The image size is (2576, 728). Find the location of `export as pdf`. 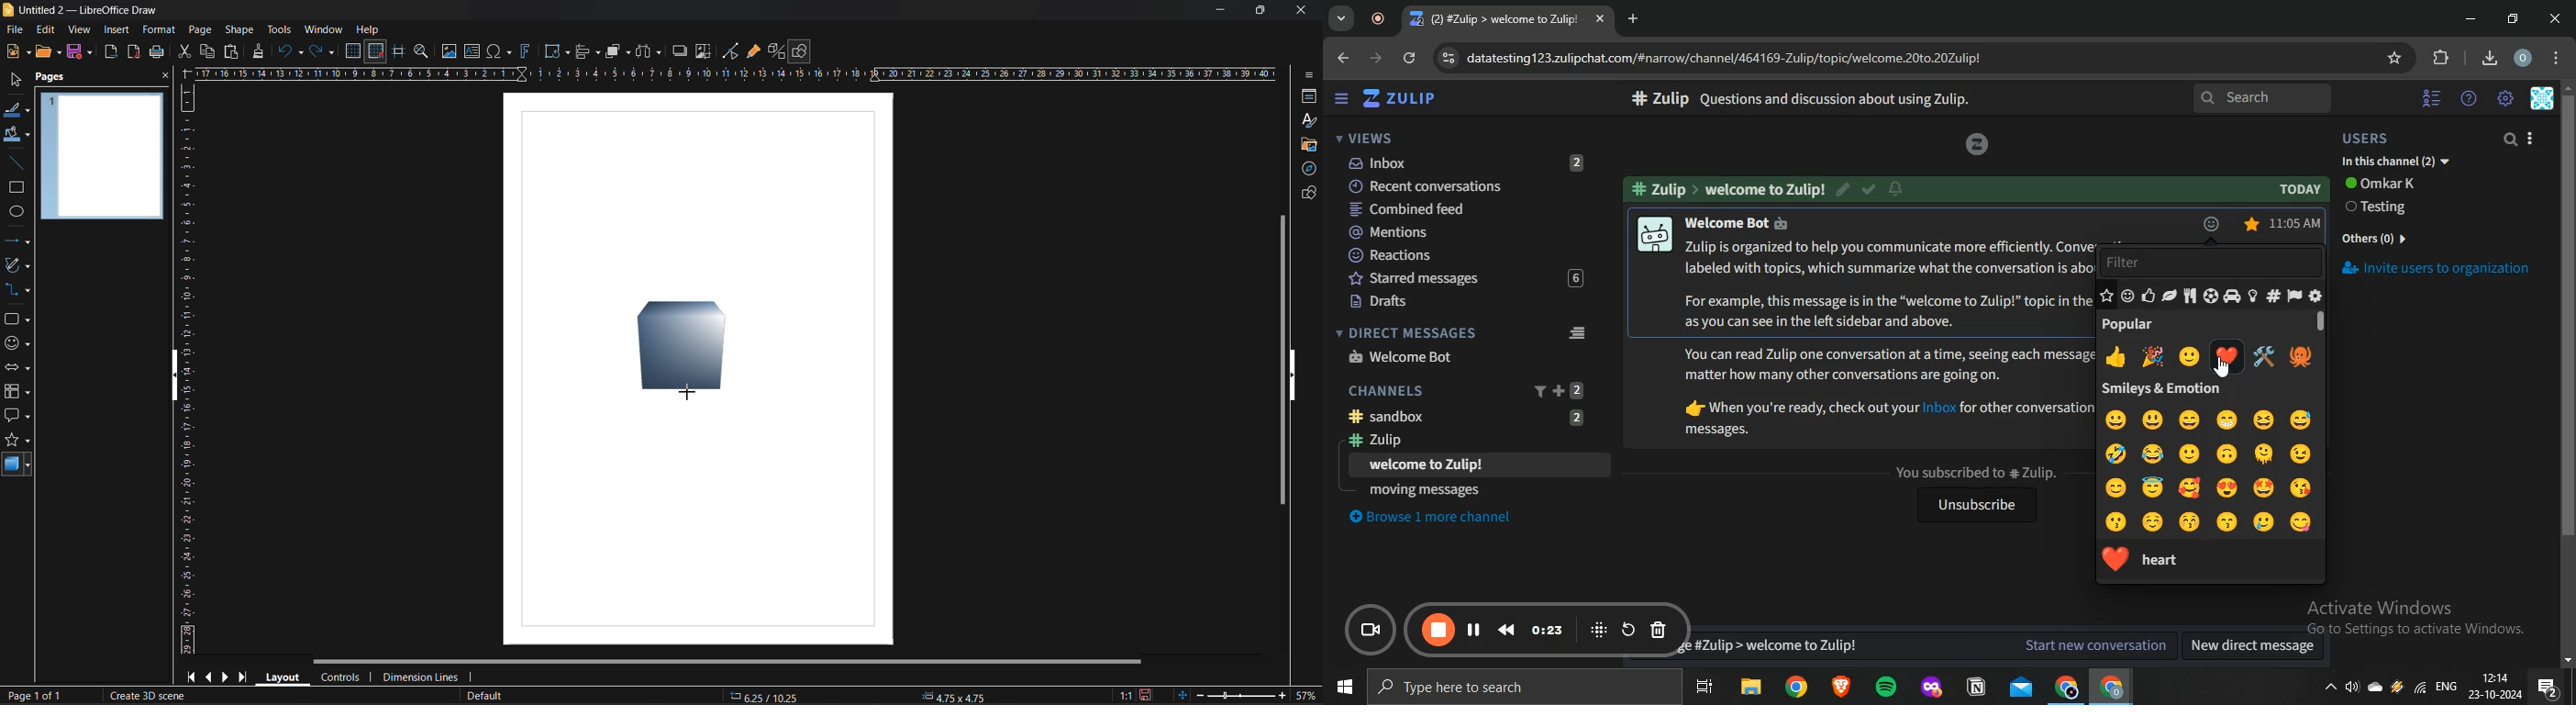

export as pdf is located at coordinates (131, 51).